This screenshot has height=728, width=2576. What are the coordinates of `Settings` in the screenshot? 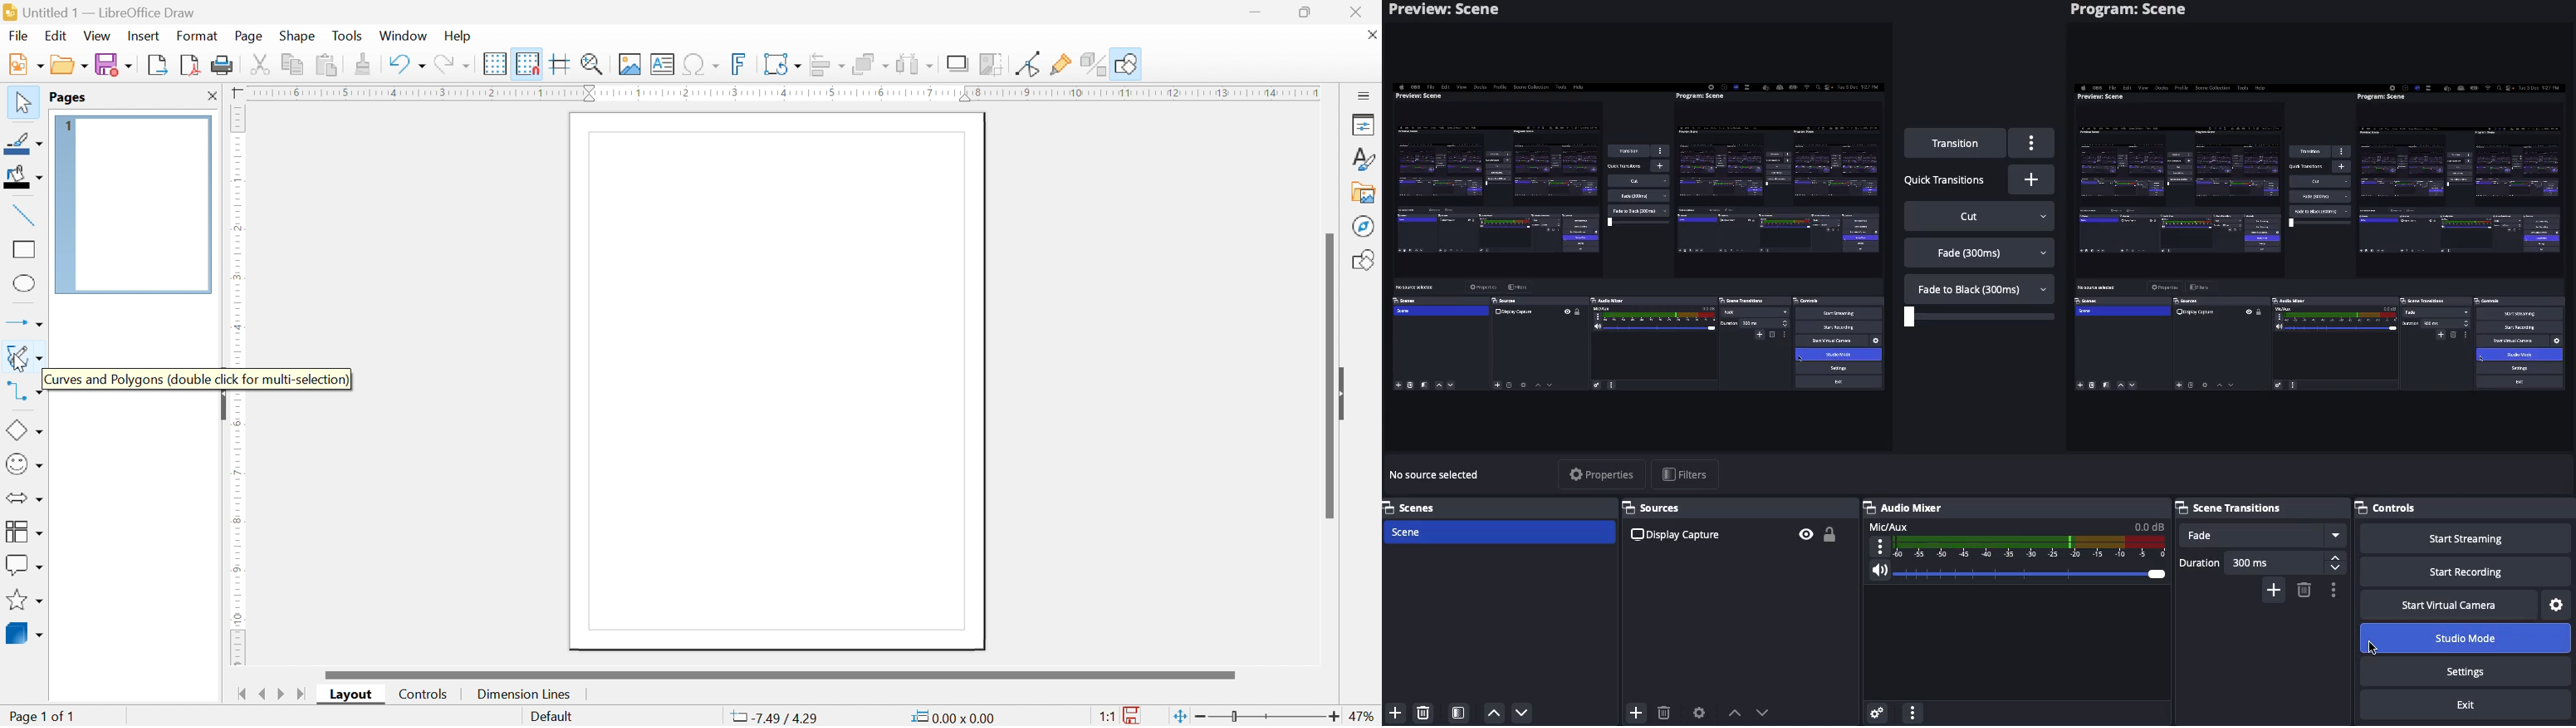 It's located at (2468, 670).